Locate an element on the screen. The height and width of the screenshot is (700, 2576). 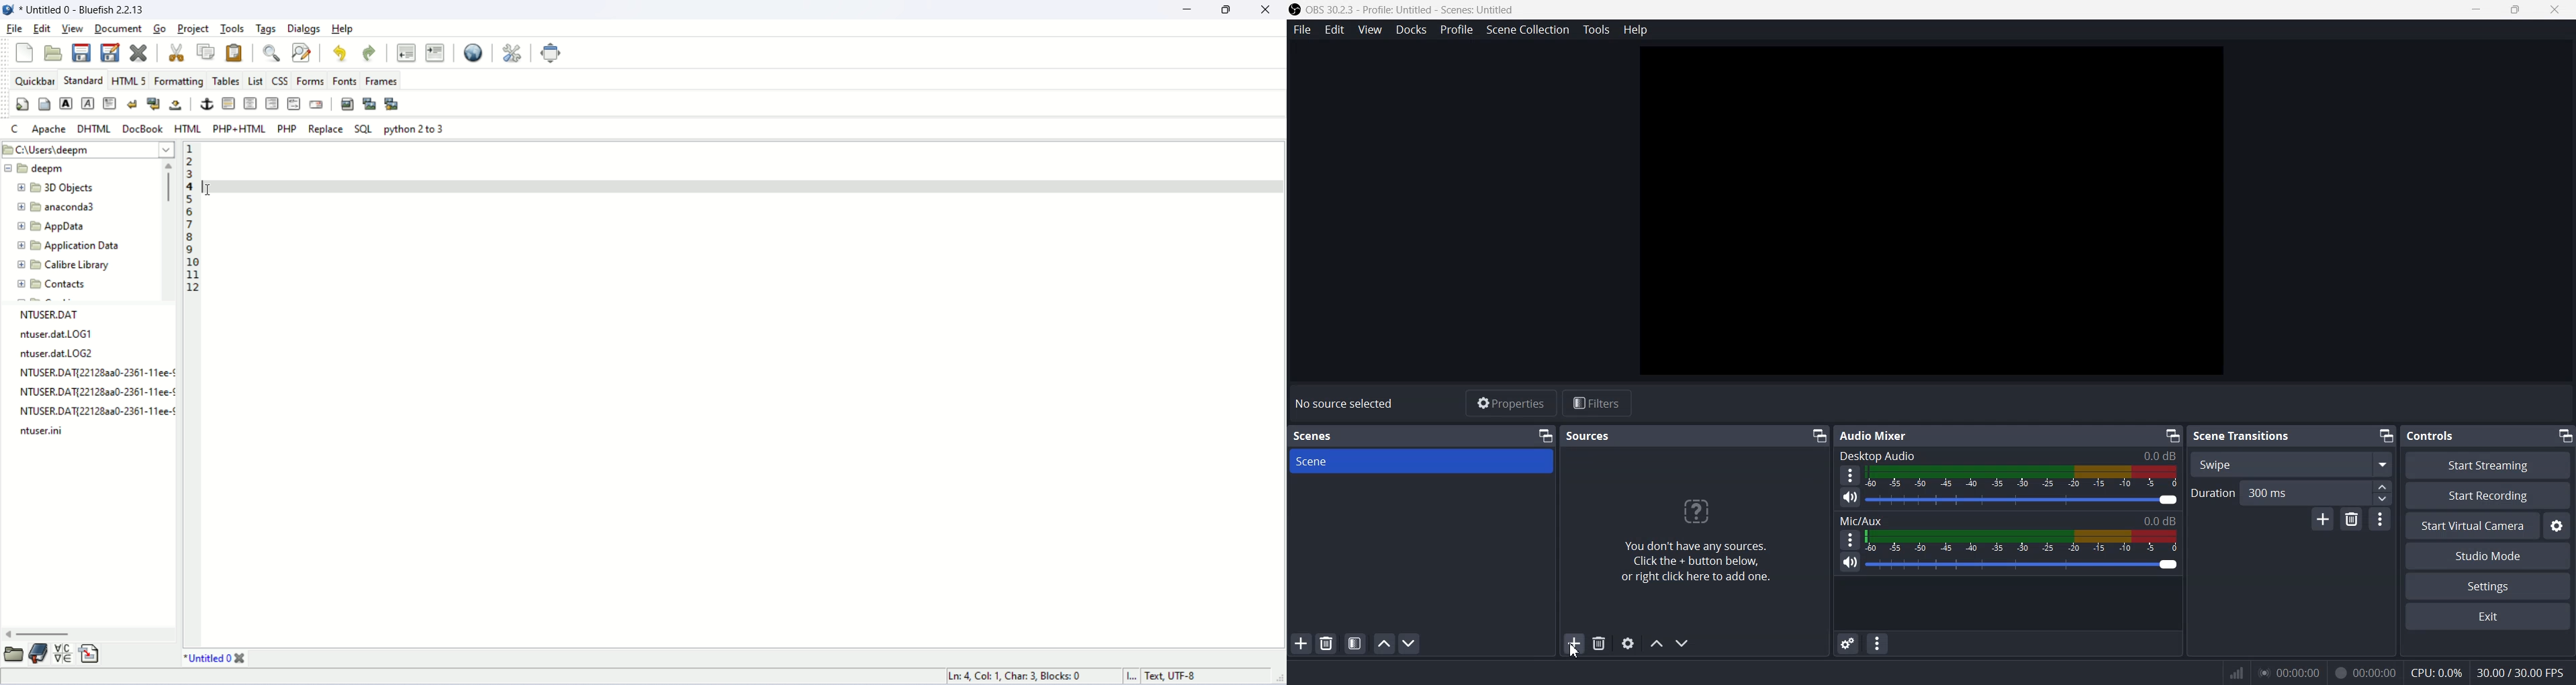
tools is located at coordinates (232, 30).